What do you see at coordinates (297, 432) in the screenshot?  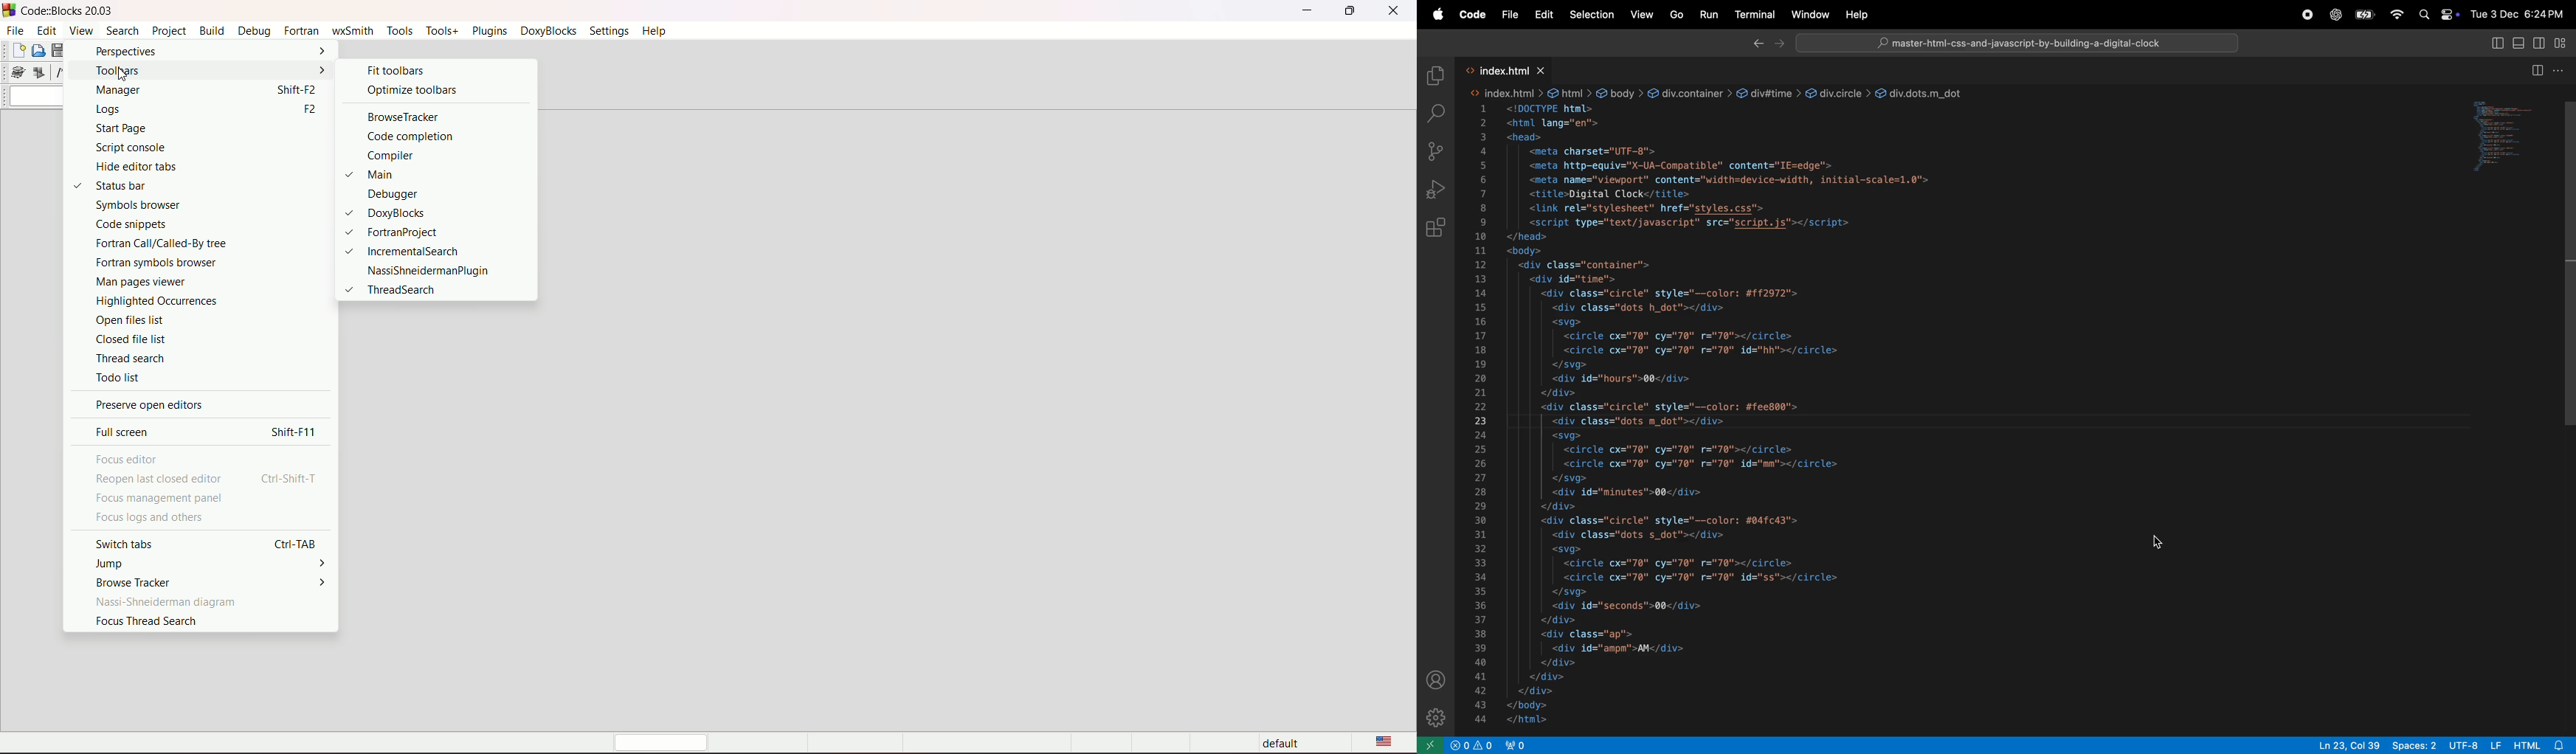 I see `shift+F11` at bounding box center [297, 432].